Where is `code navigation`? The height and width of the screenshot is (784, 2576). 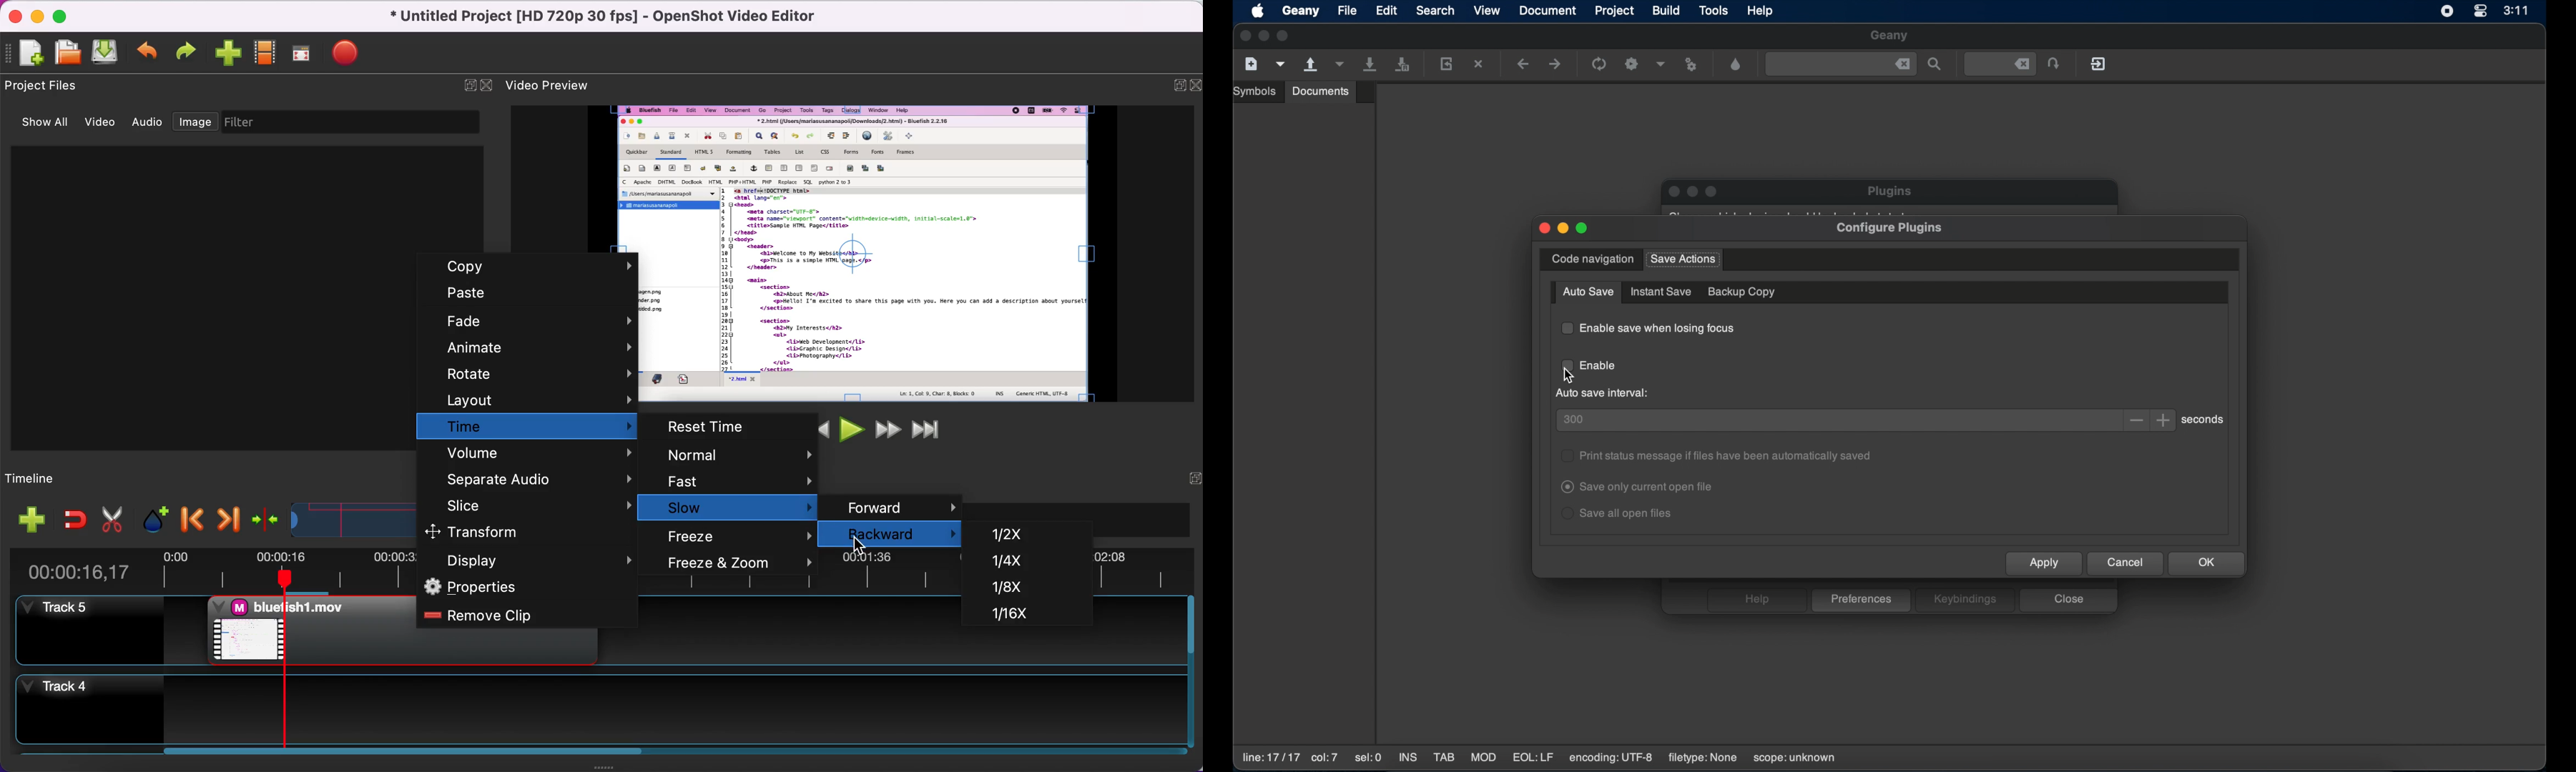
code navigation is located at coordinates (1593, 259).